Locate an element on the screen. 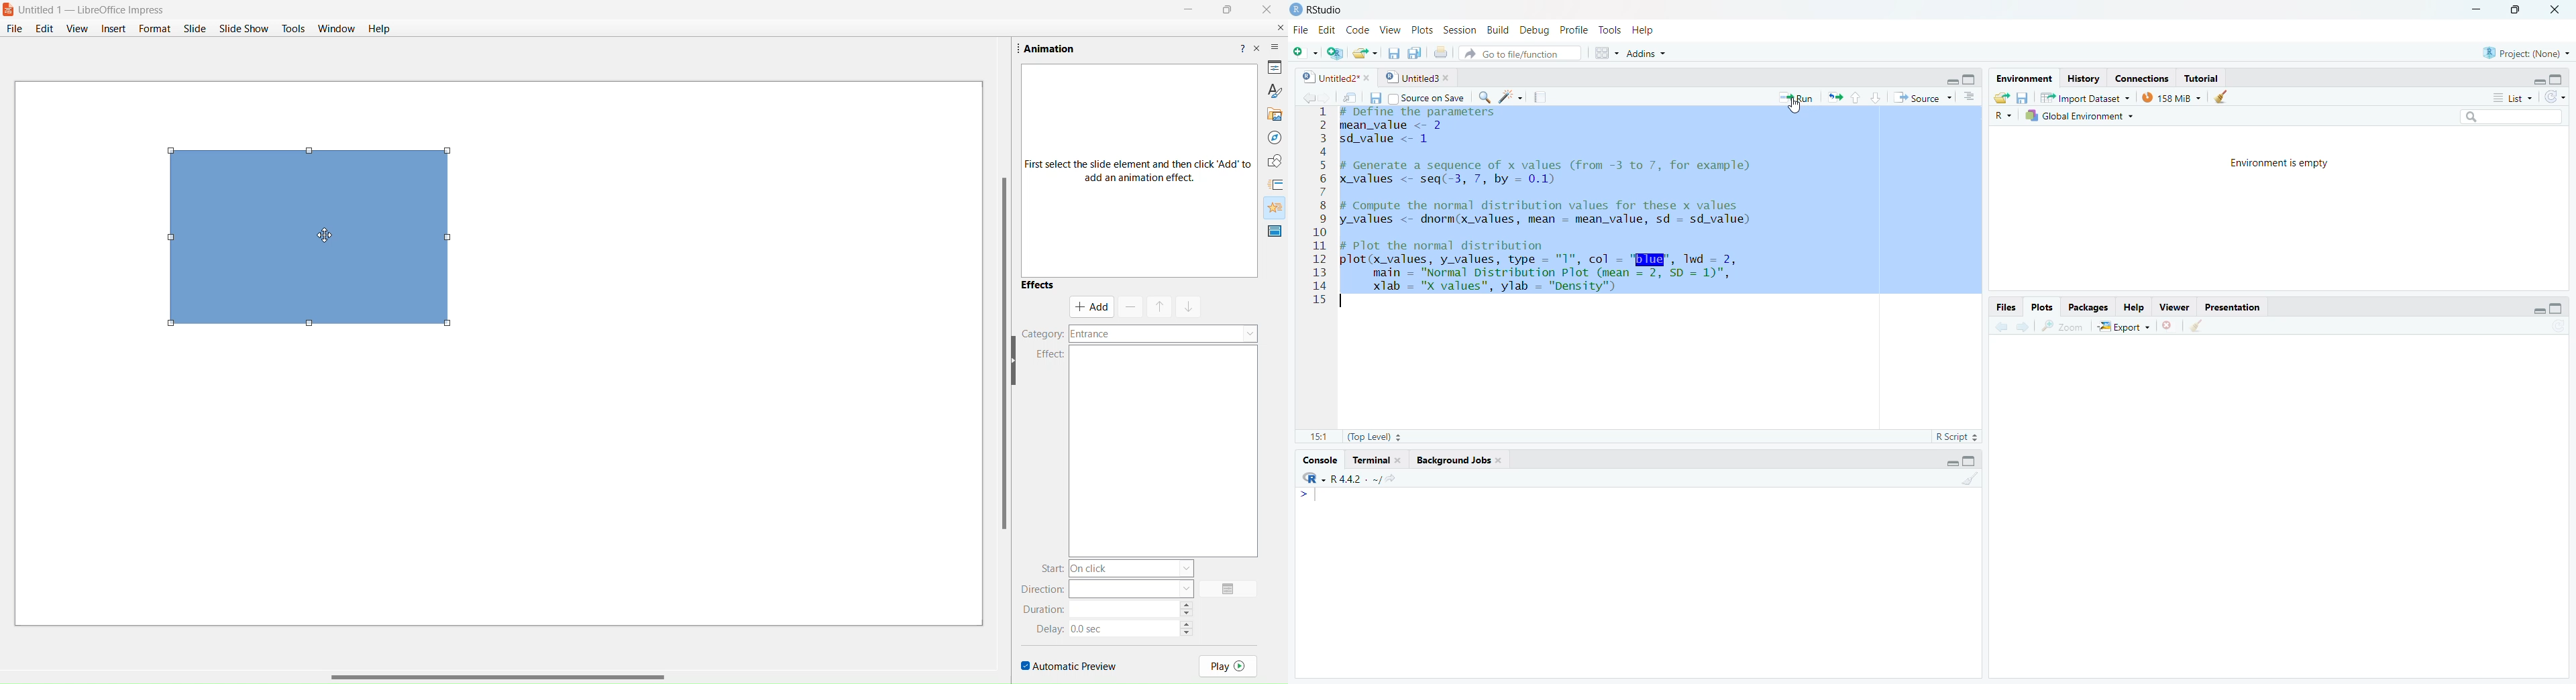 Image resolution: width=2576 pixels, height=700 pixels. category is located at coordinates (1042, 333).